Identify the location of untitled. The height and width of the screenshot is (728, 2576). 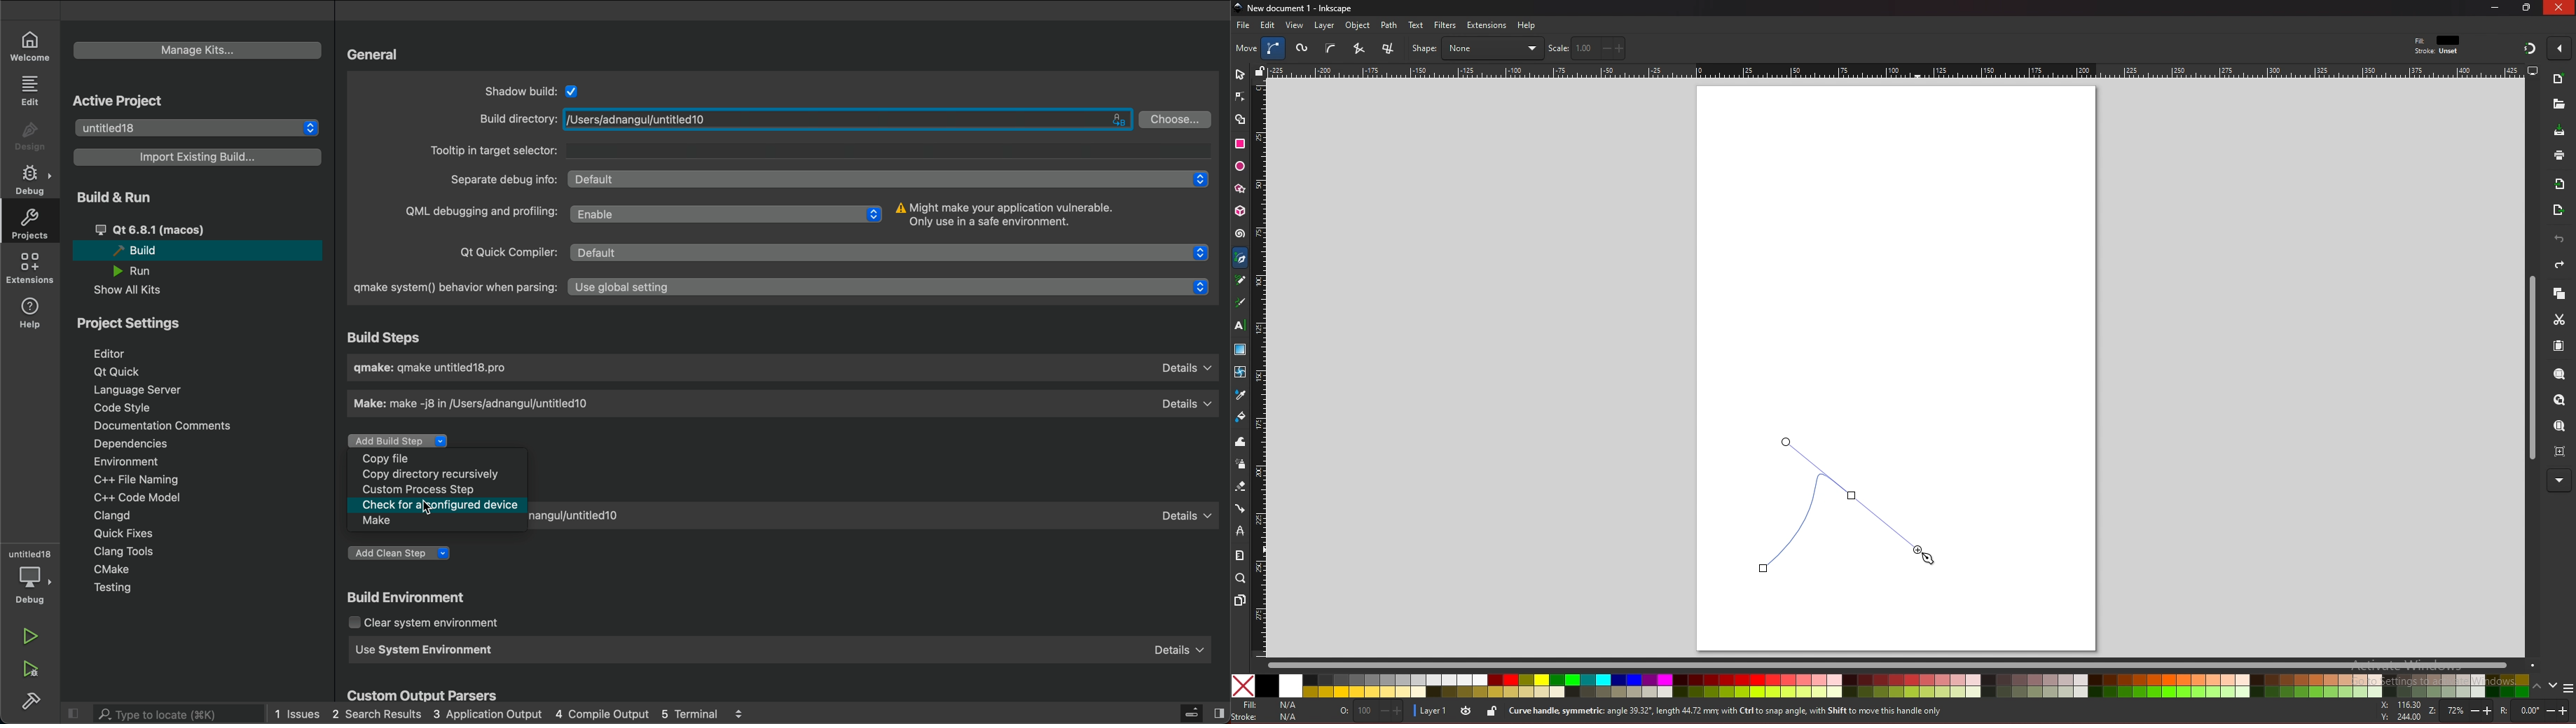
(27, 552).